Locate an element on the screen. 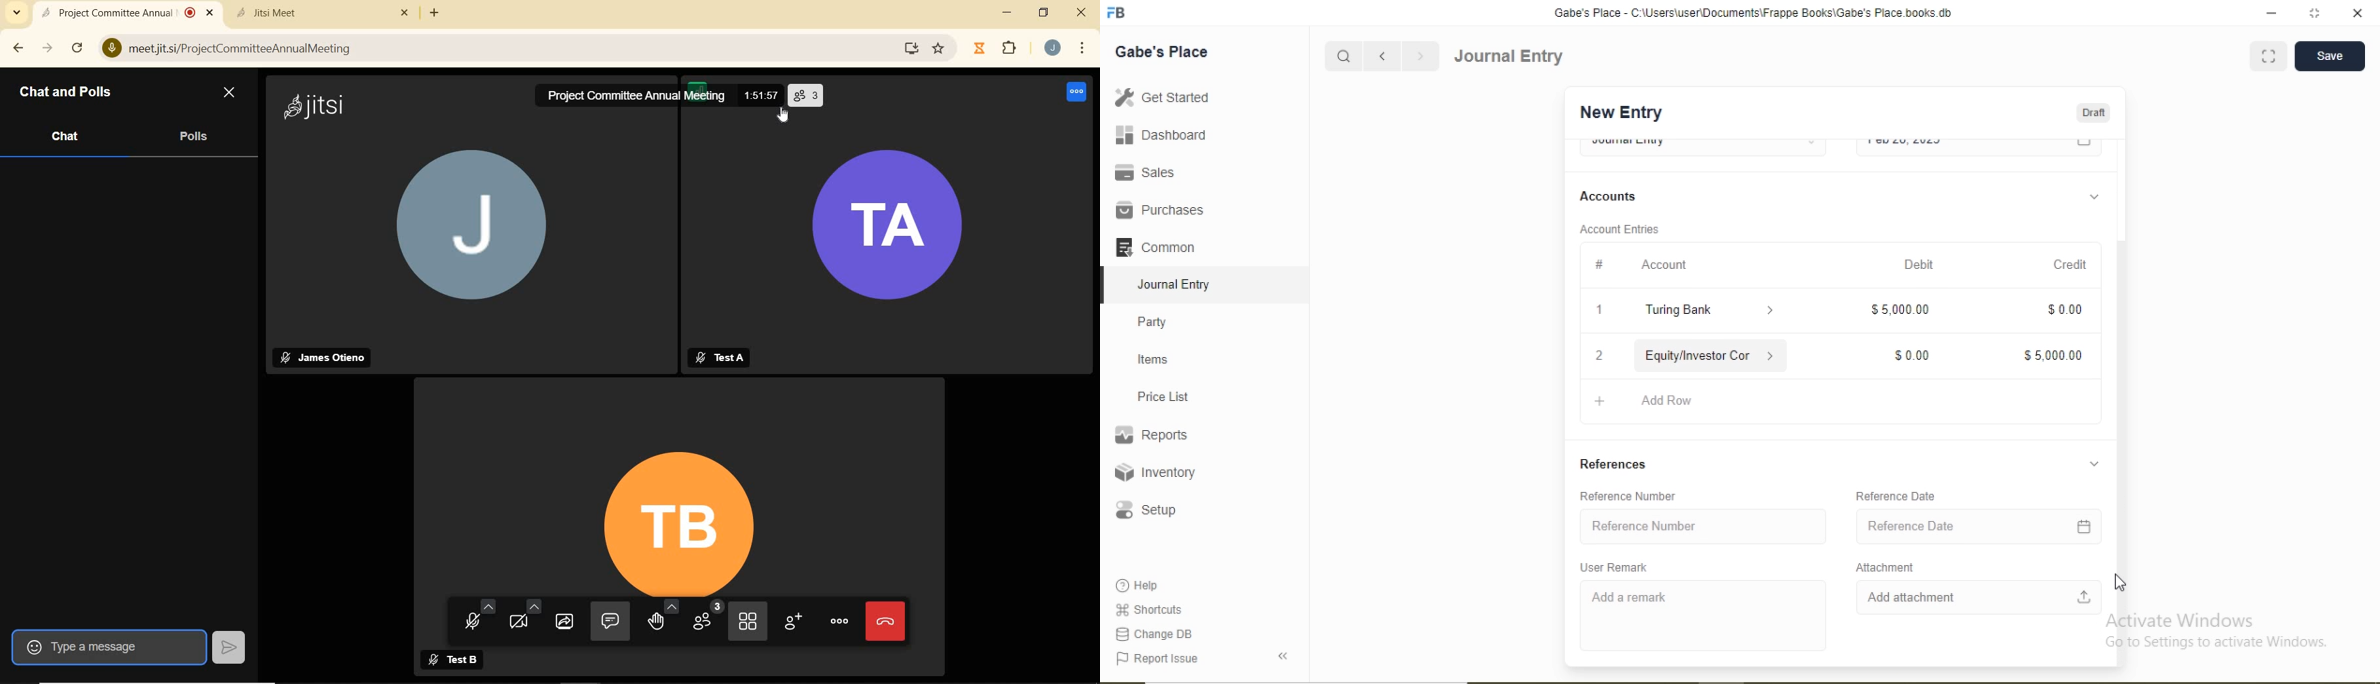  Debit is located at coordinates (1920, 263).